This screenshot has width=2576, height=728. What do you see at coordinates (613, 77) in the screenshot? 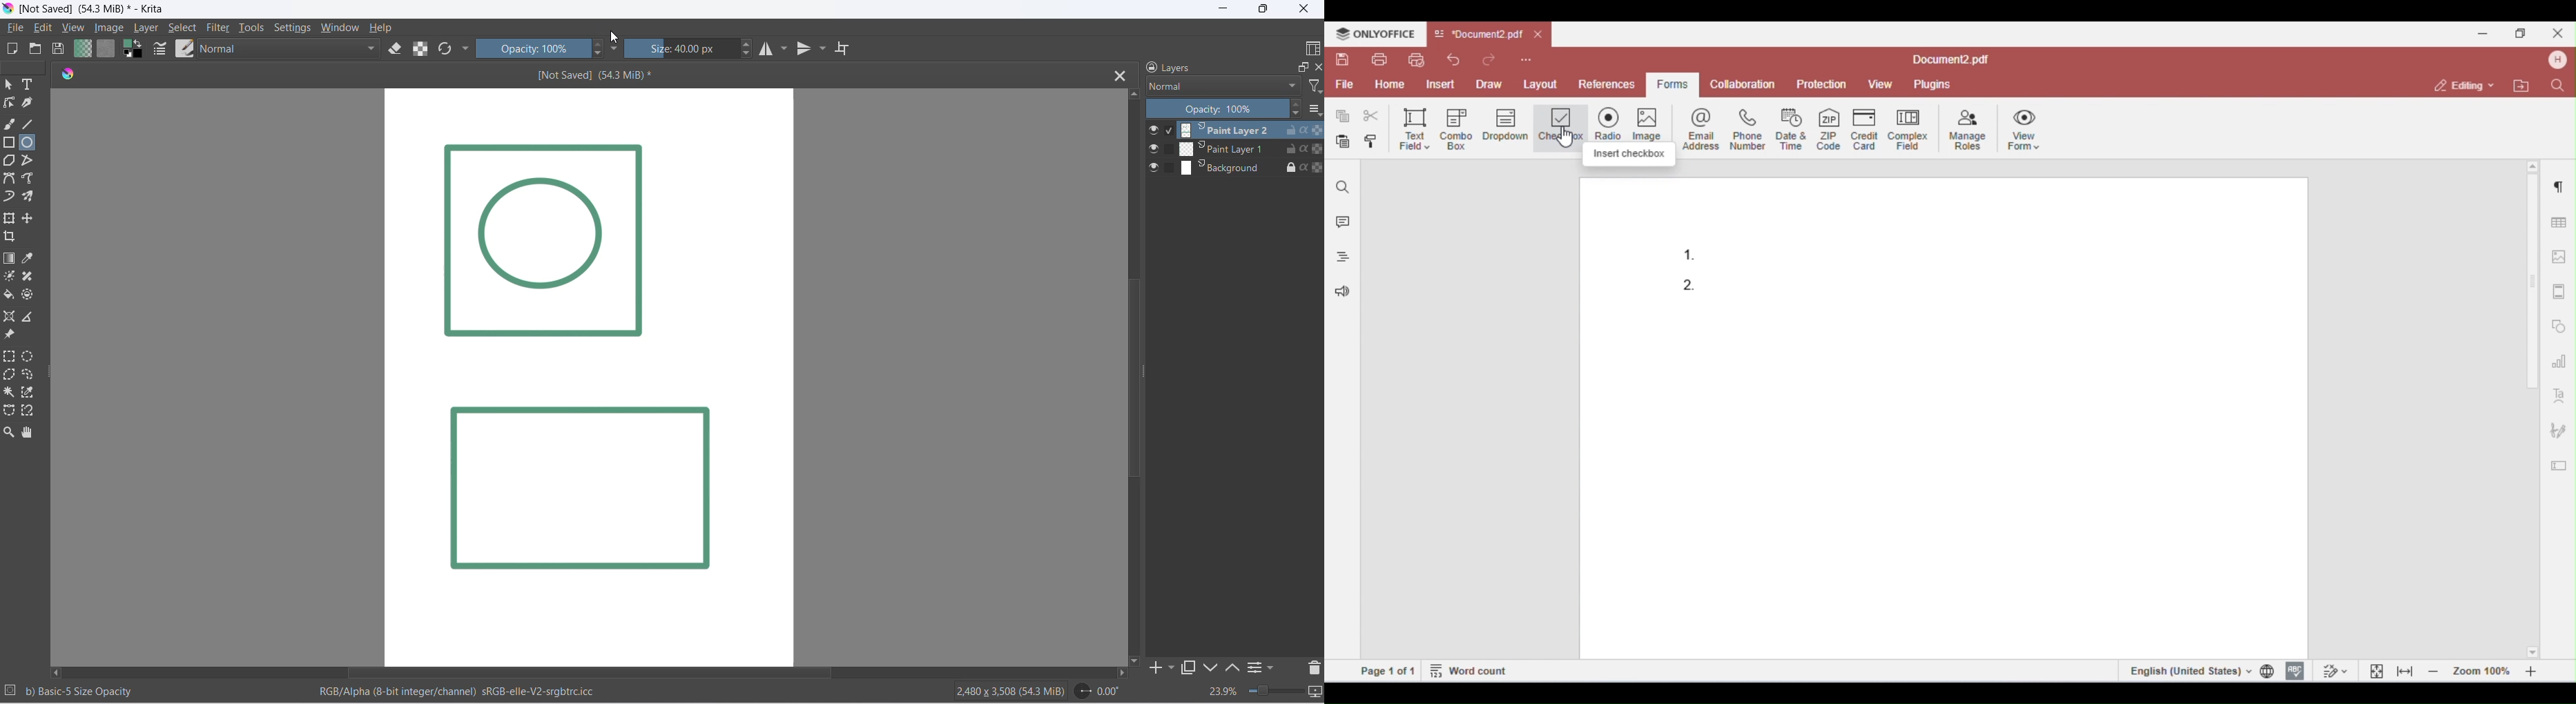
I see `[Not Saved] (48.1 MiB)*` at bounding box center [613, 77].